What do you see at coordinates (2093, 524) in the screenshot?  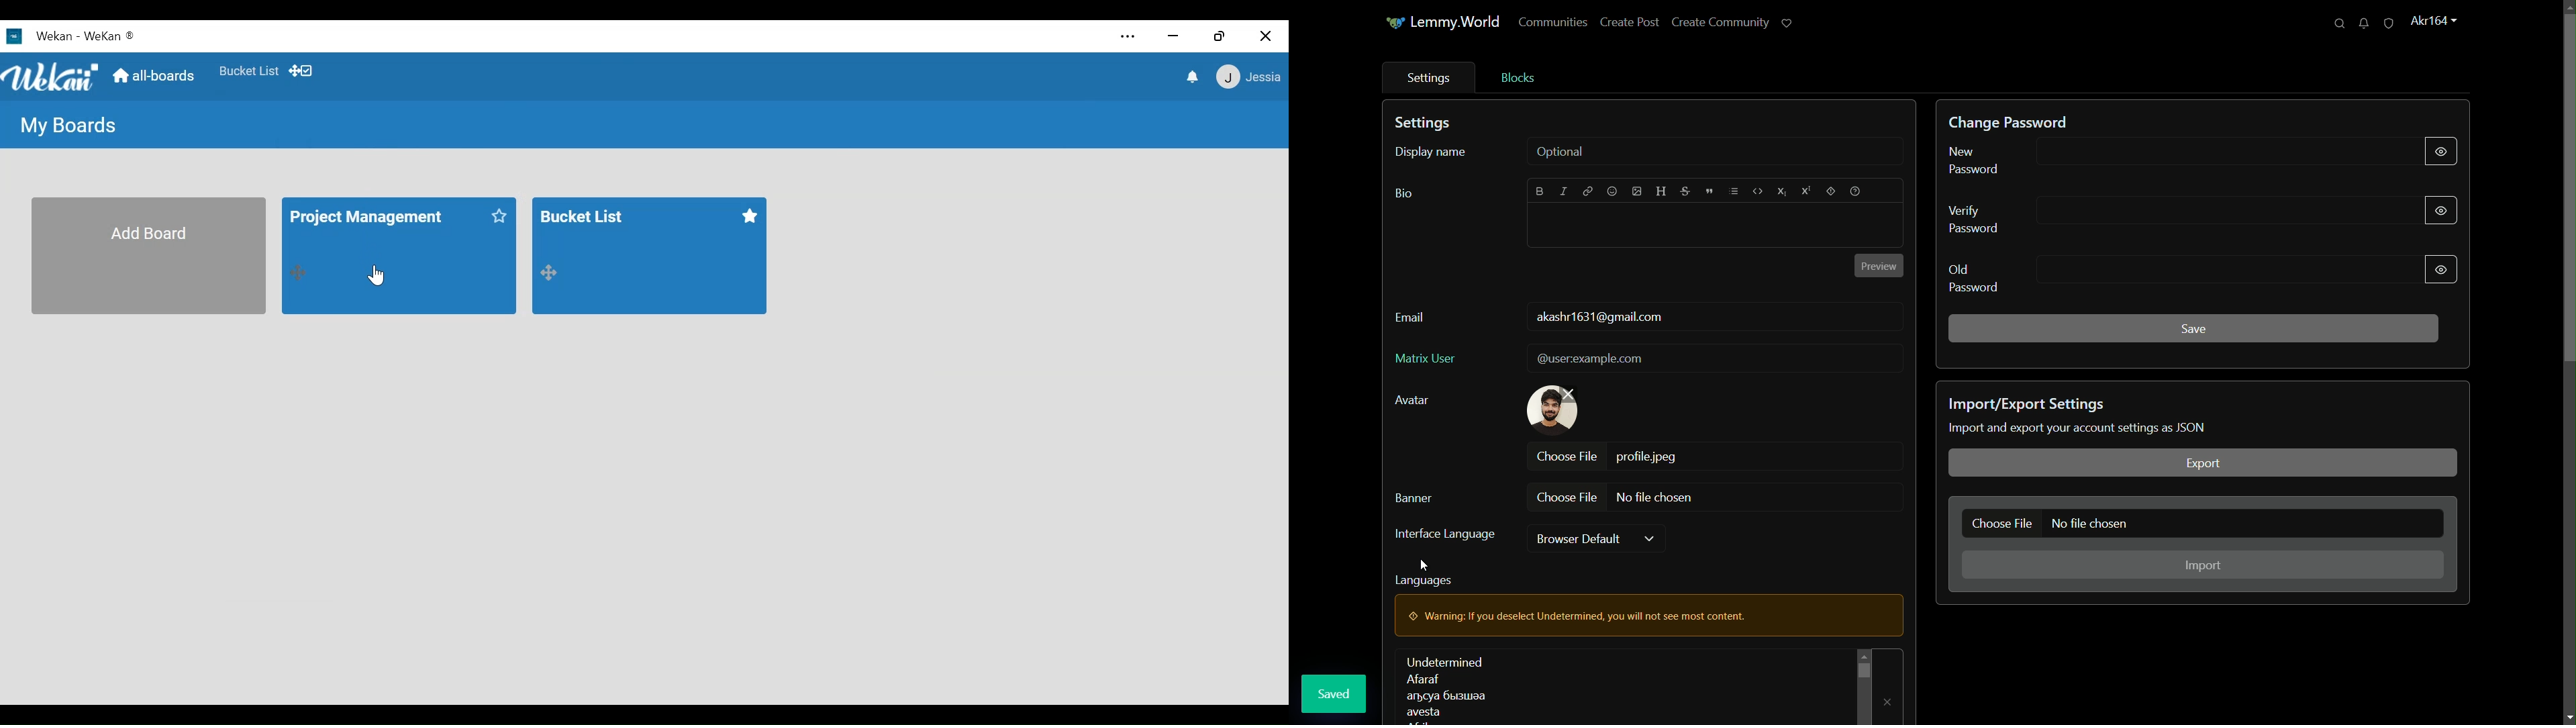 I see `no file chosen` at bounding box center [2093, 524].